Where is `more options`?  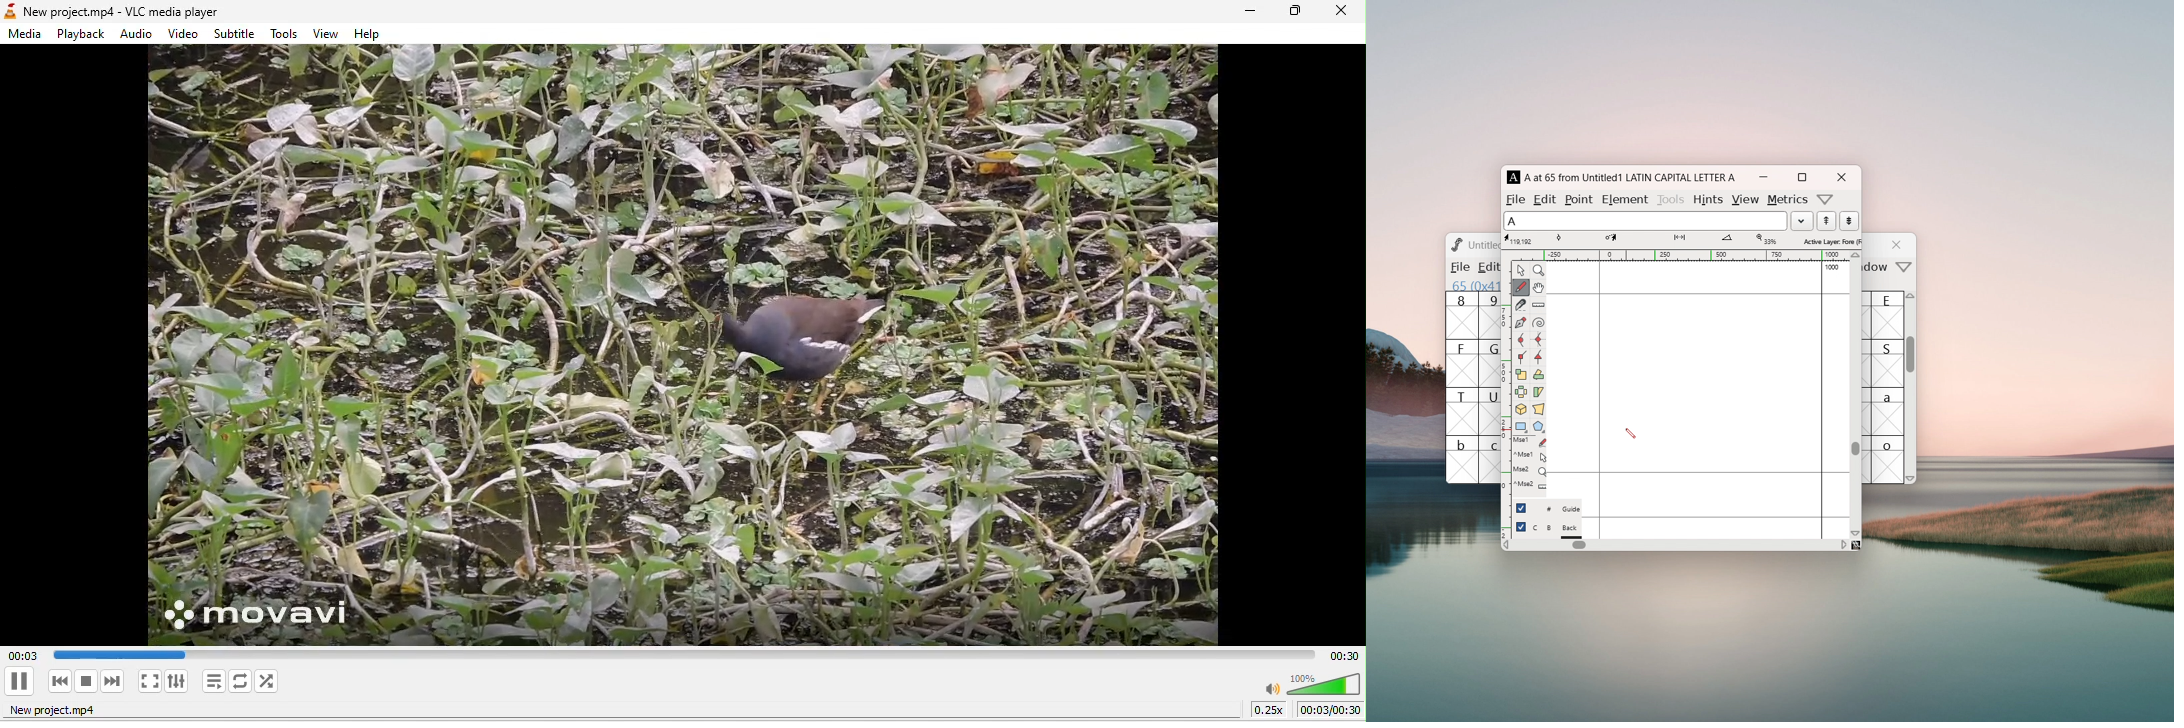
more options is located at coordinates (1905, 268).